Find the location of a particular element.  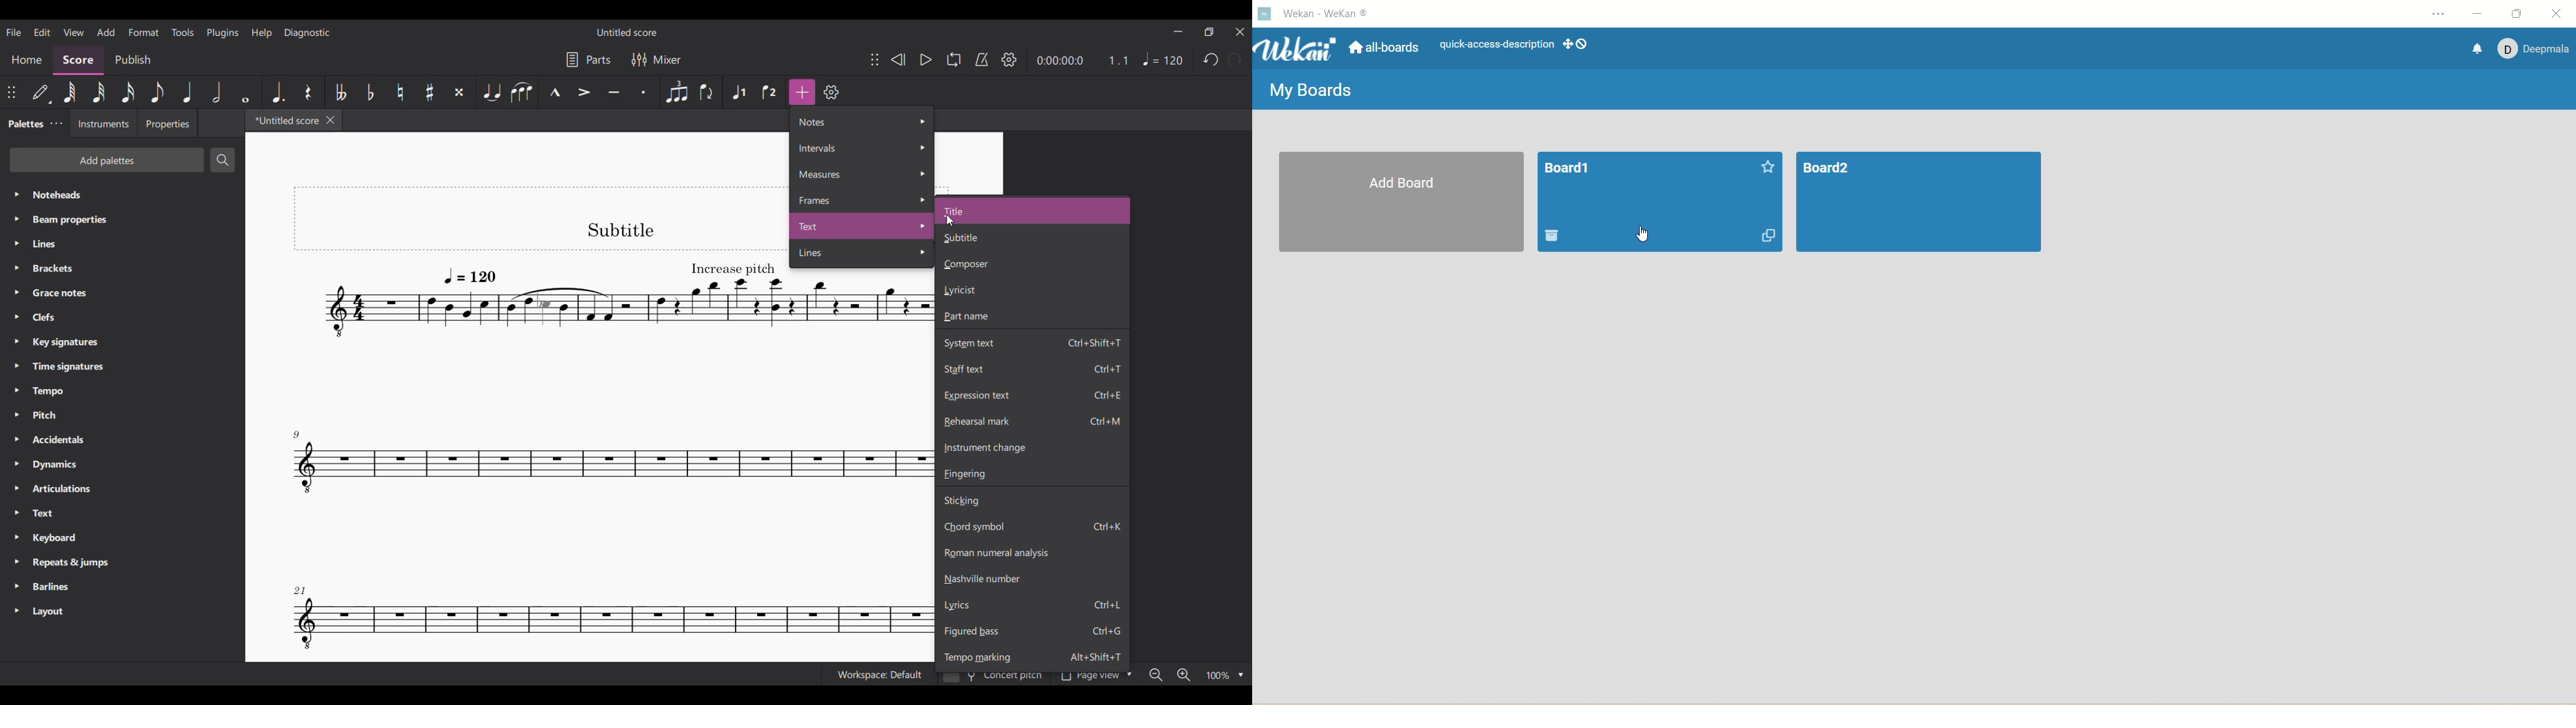

Settings is located at coordinates (832, 92).